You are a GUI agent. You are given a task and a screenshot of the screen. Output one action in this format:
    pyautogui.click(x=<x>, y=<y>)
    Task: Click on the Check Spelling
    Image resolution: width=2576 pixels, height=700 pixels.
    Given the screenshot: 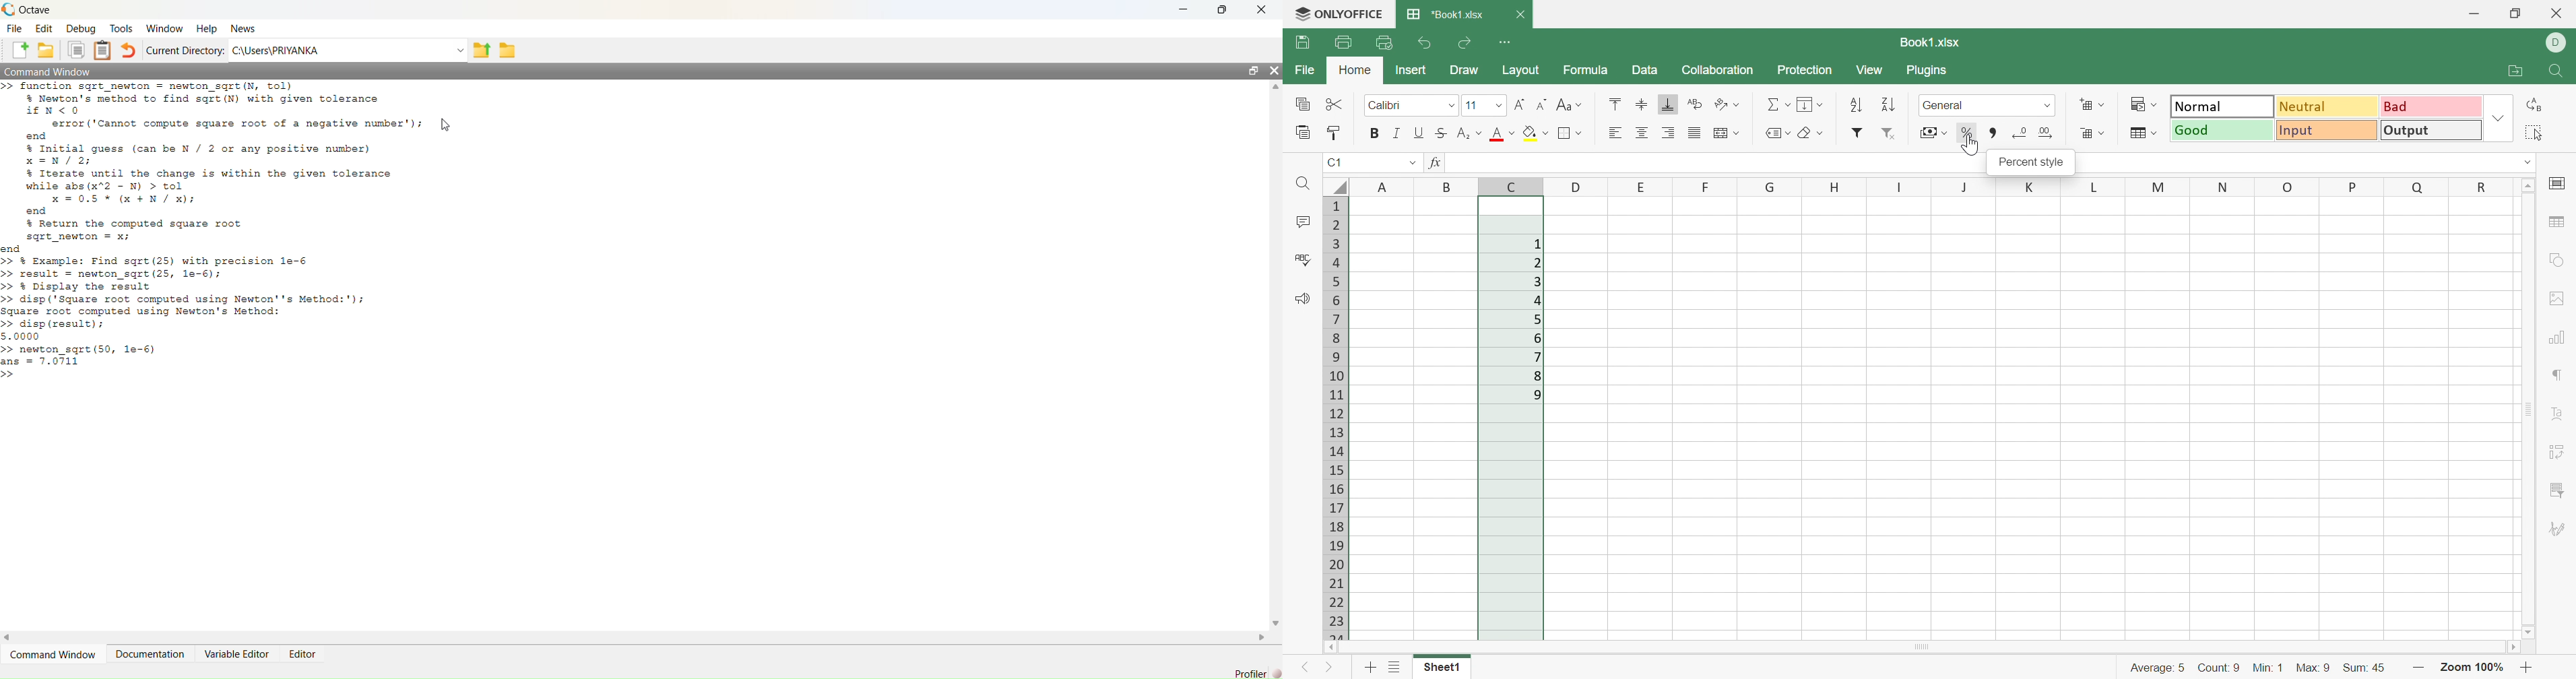 What is the action you would take?
    pyautogui.click(x=1302, y=261)
    